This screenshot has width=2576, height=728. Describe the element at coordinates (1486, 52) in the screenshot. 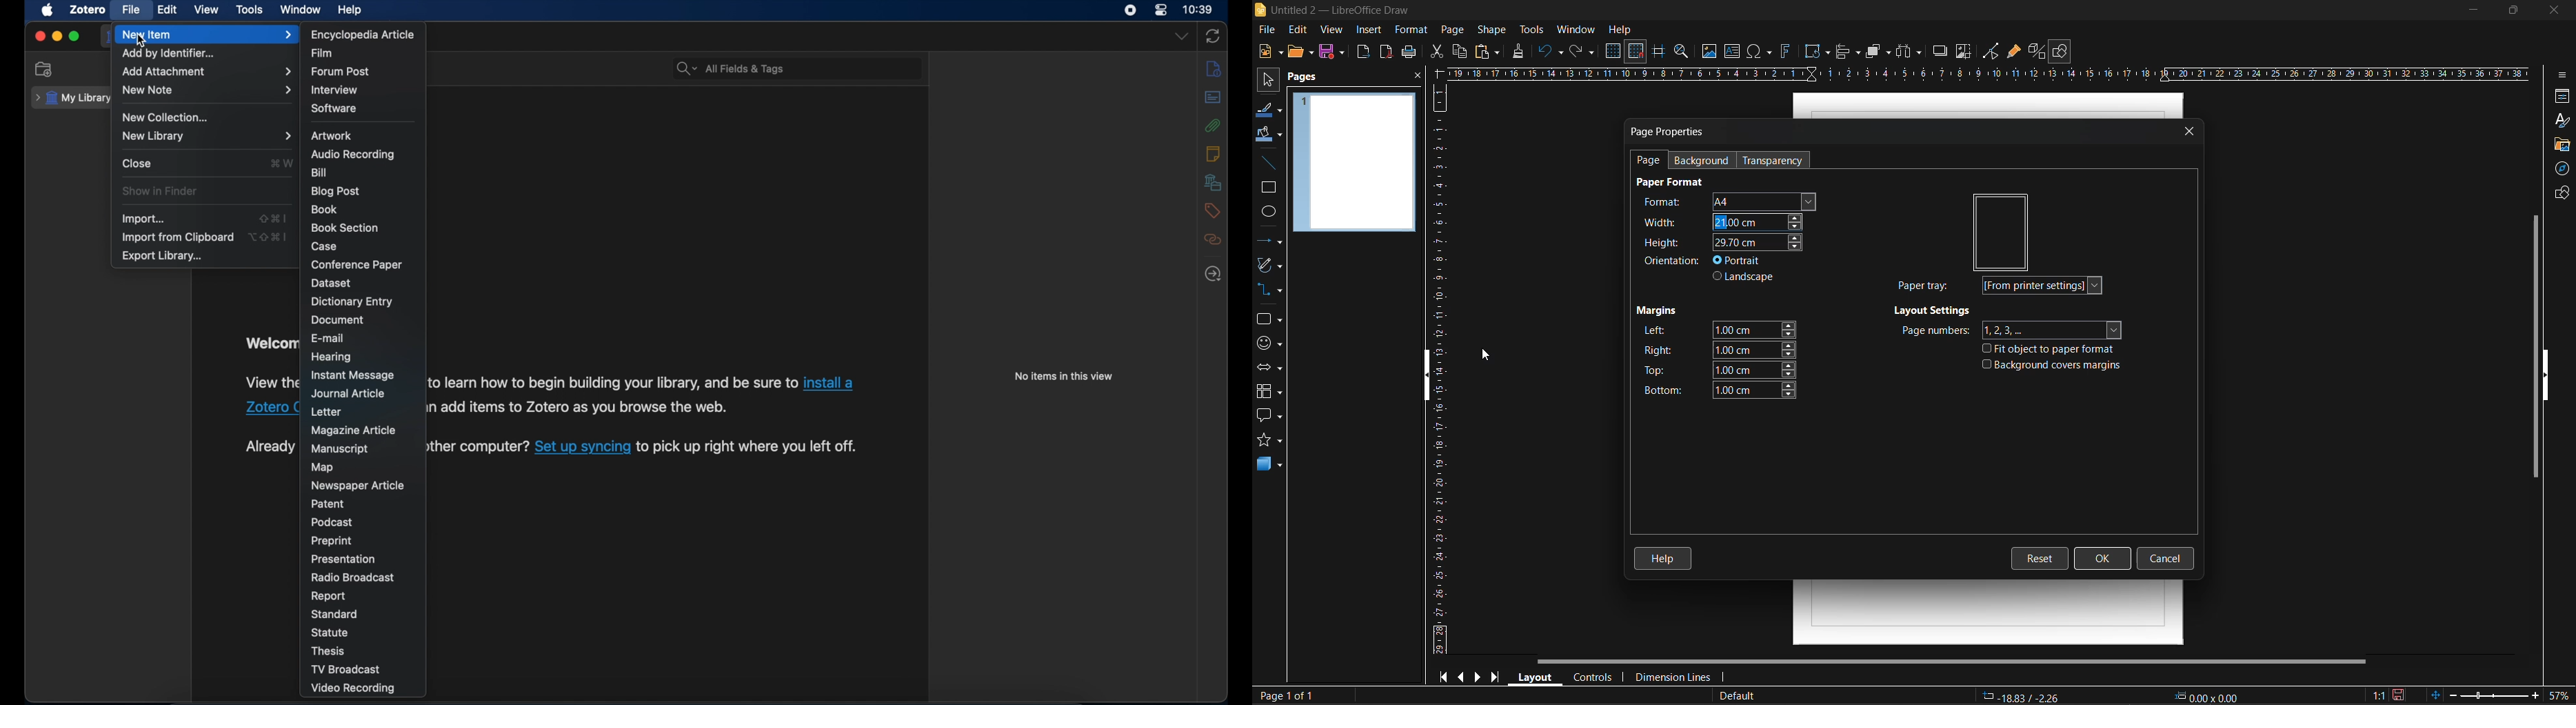

I see `paste` at that location.